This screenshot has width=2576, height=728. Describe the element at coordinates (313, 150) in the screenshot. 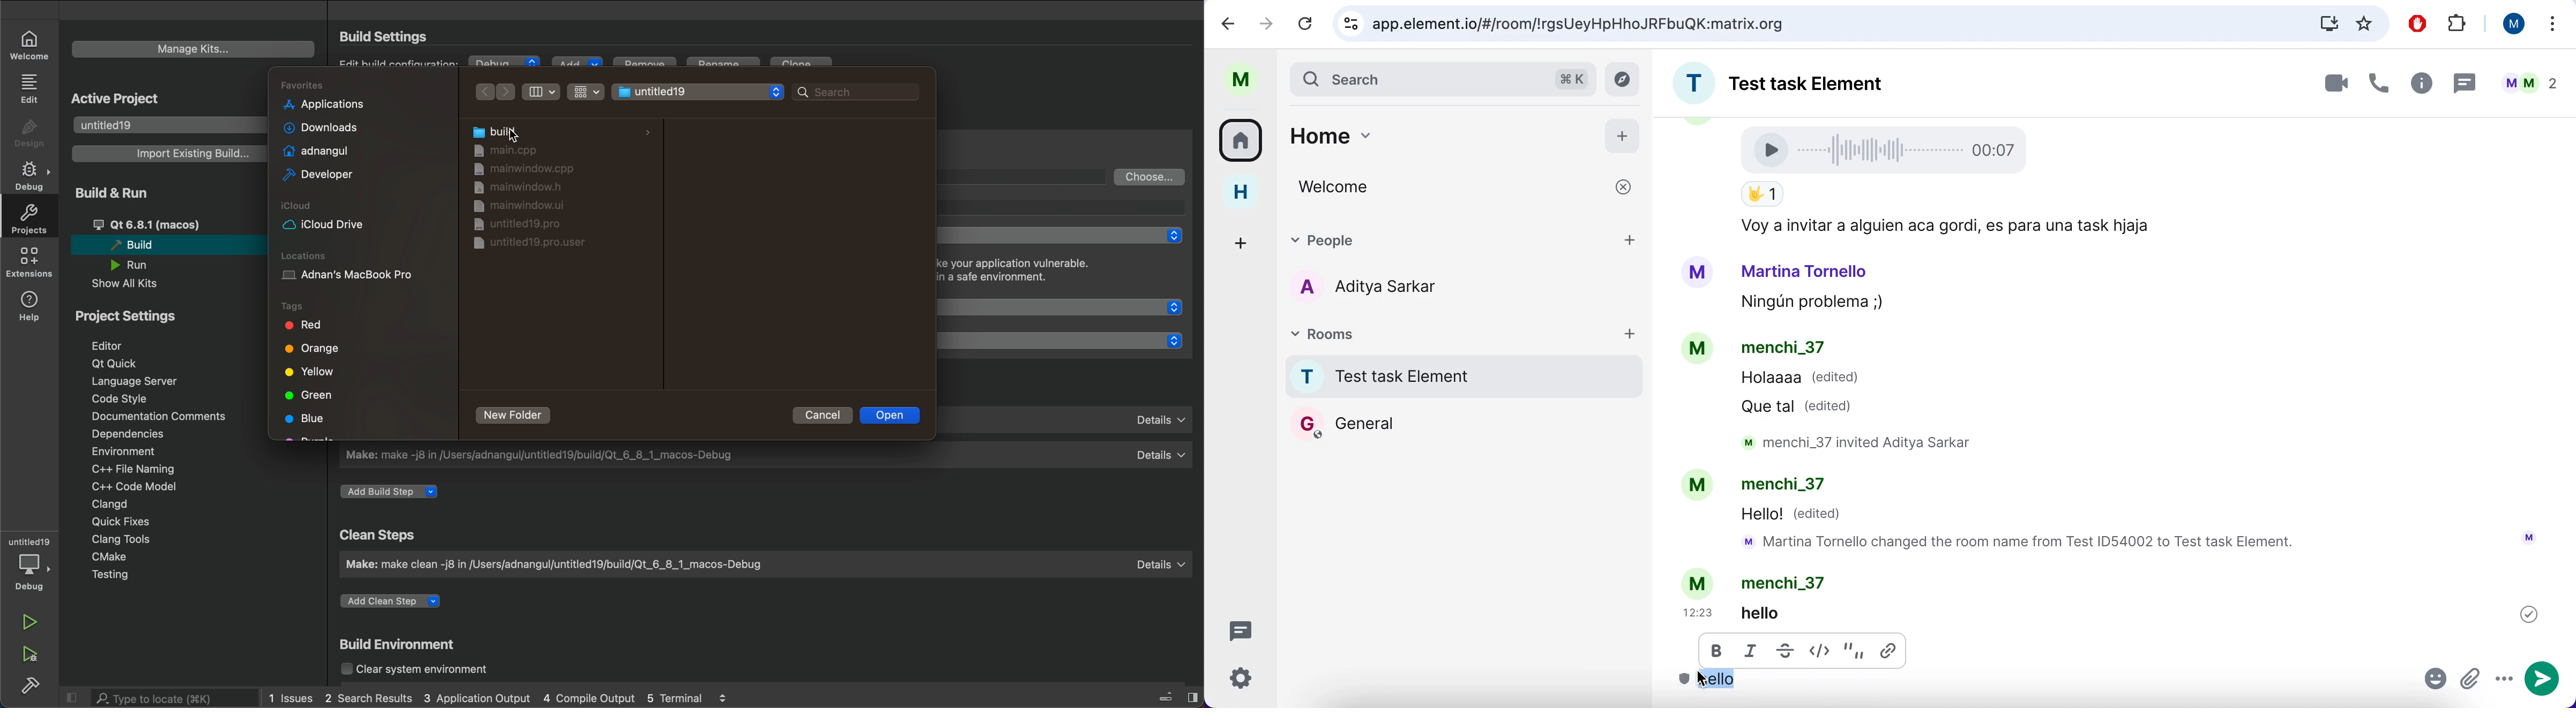

I see `adnan gul` at that location.